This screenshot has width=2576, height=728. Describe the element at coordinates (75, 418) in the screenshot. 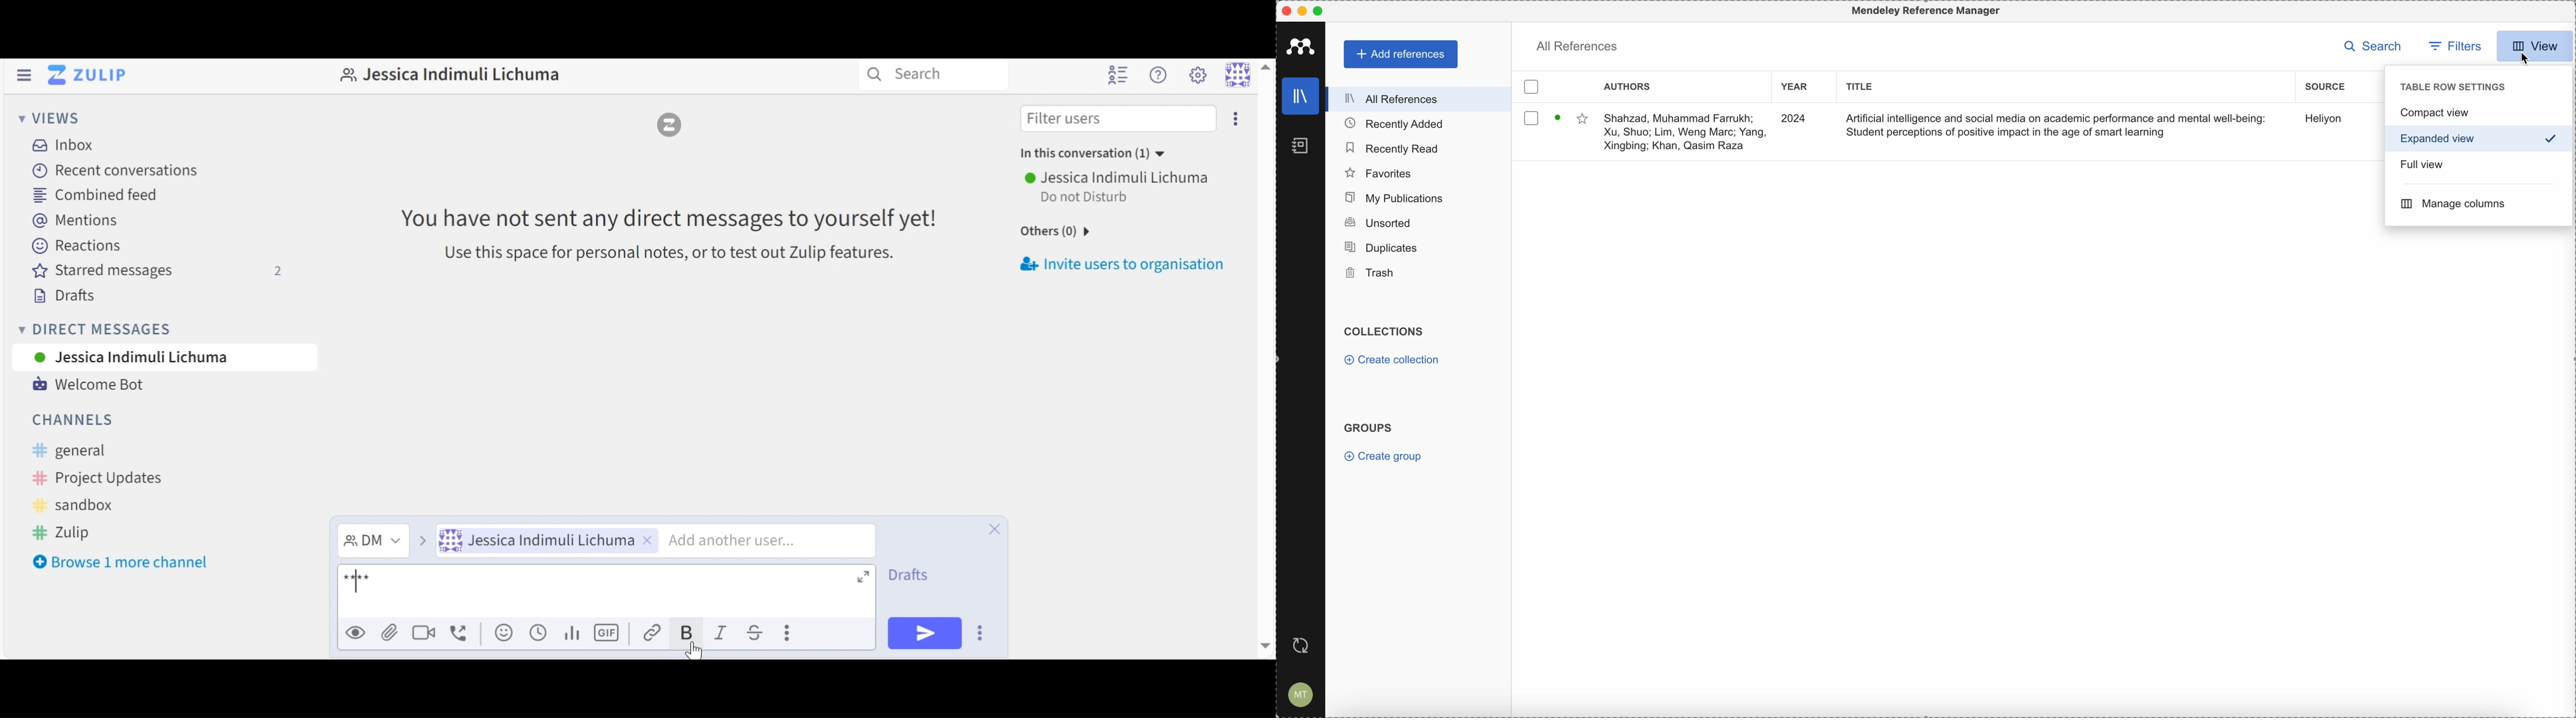

I see `Channels` at that location.